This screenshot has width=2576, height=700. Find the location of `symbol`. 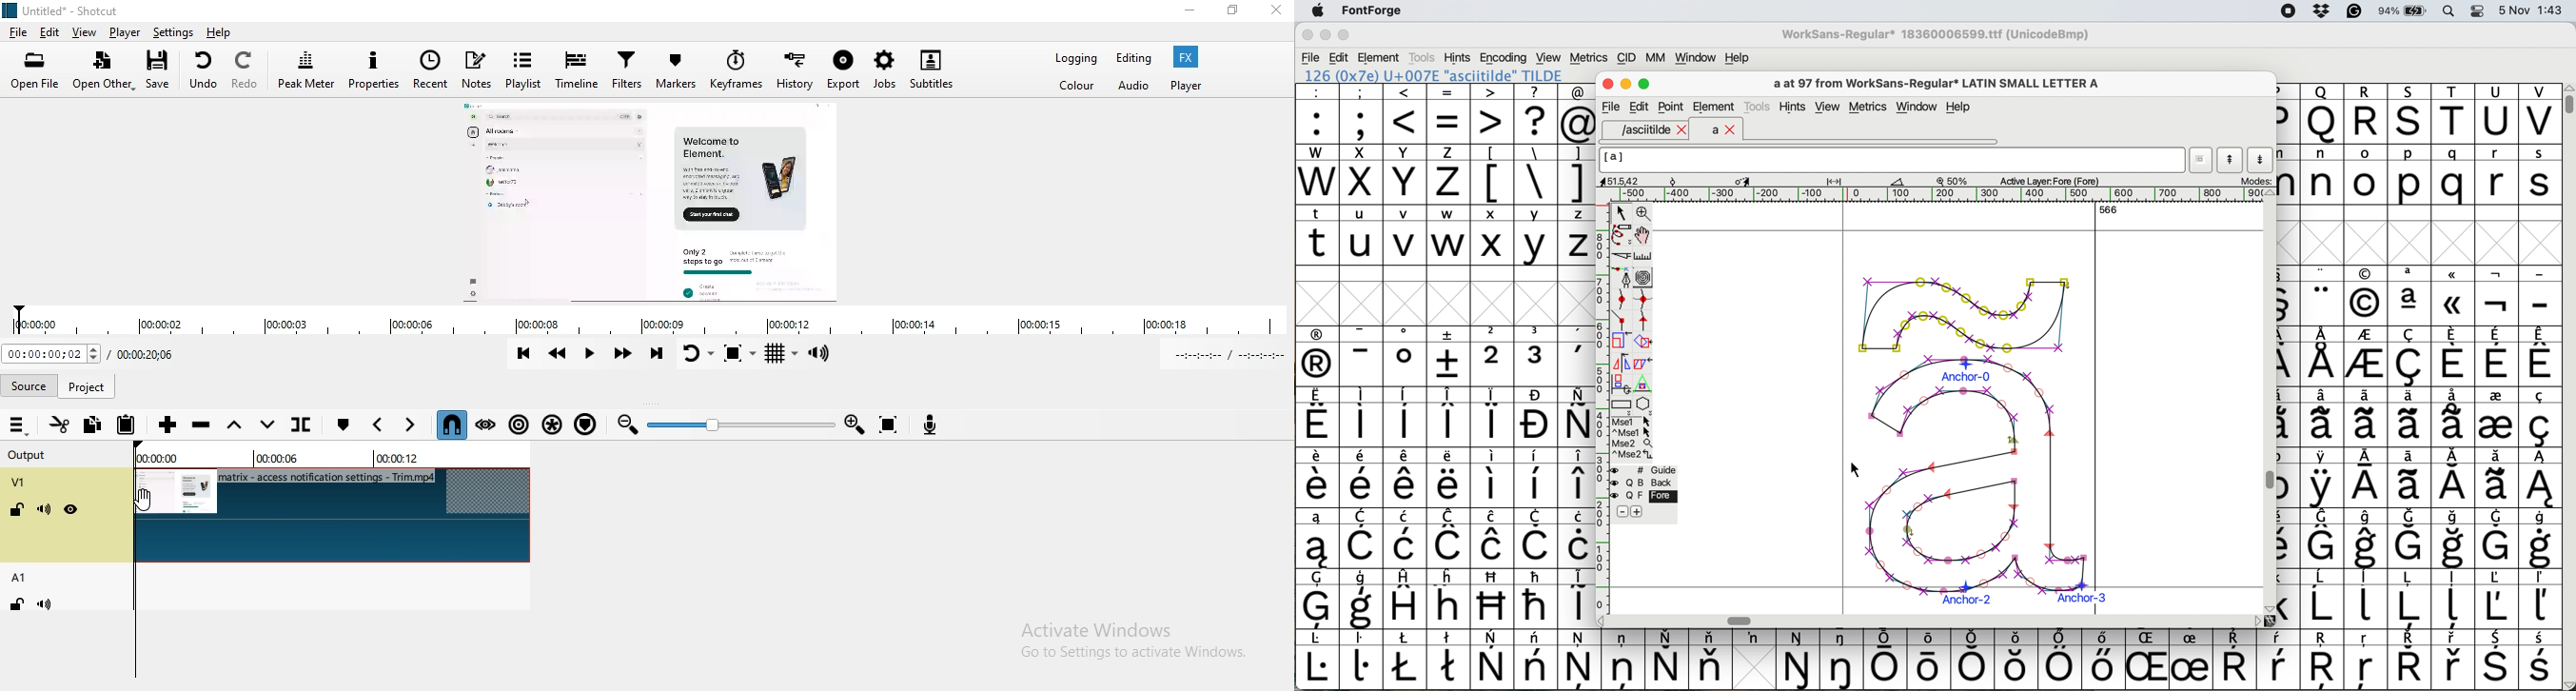

symbol is located at coordinates (2410, 478).